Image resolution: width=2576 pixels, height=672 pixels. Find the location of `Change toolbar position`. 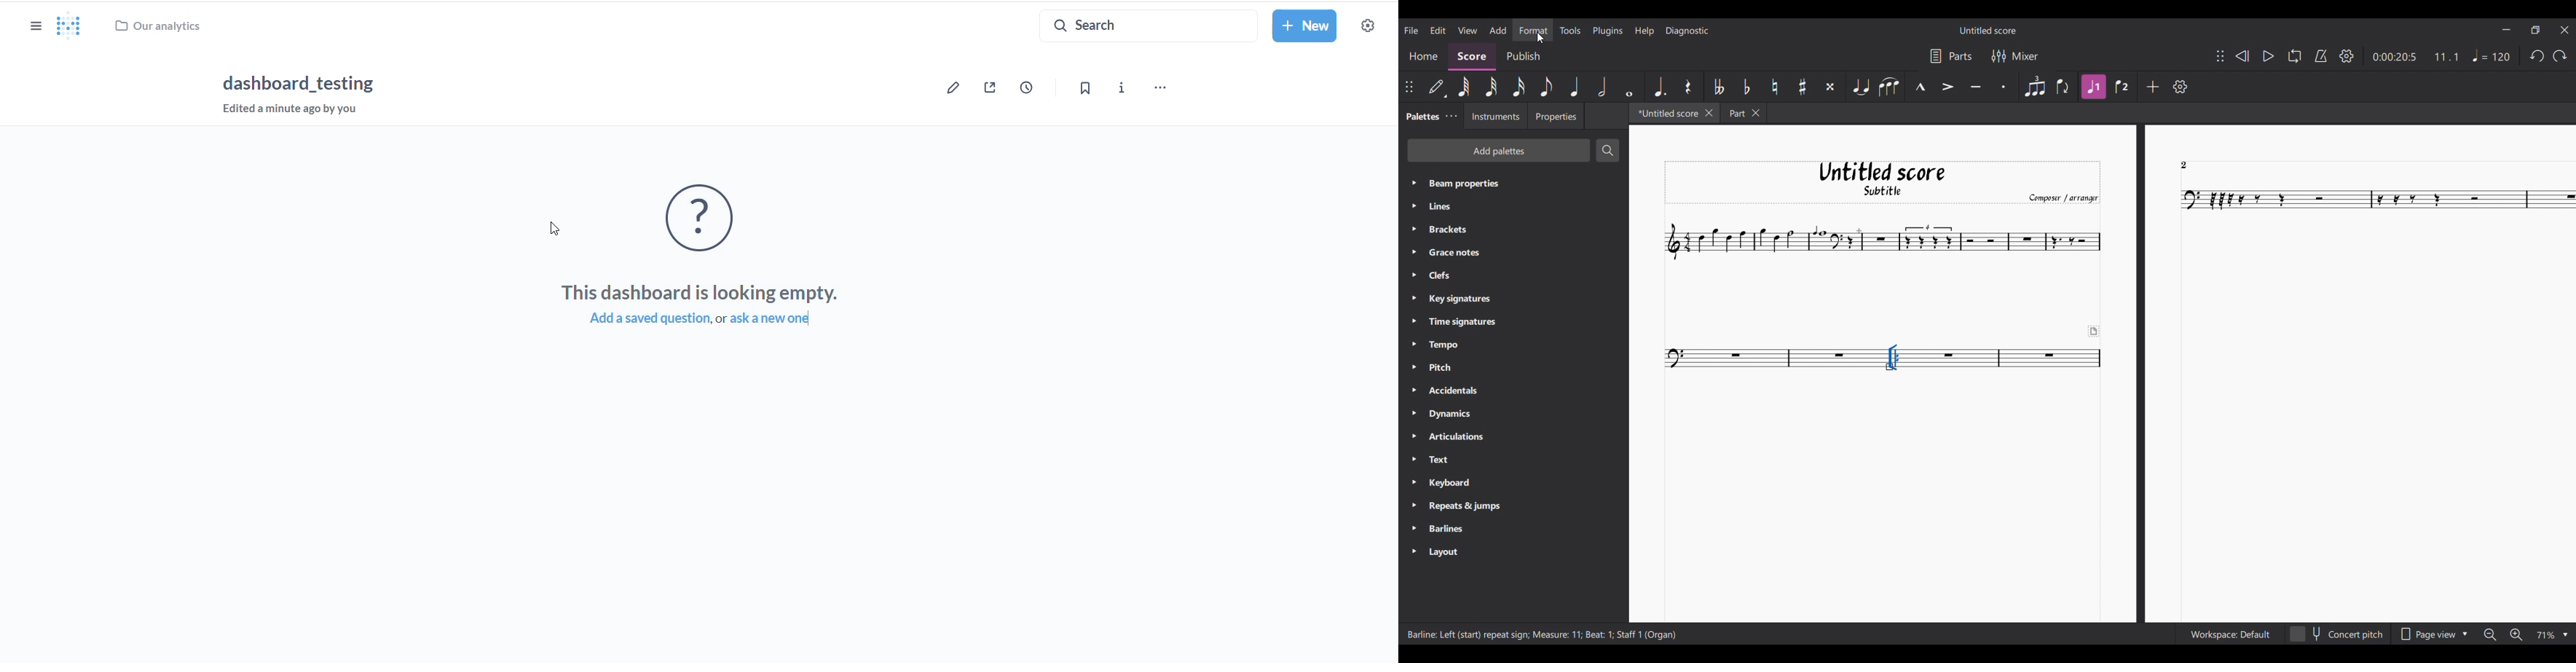

Change toolbar position is located at coordinates (1409, 87).